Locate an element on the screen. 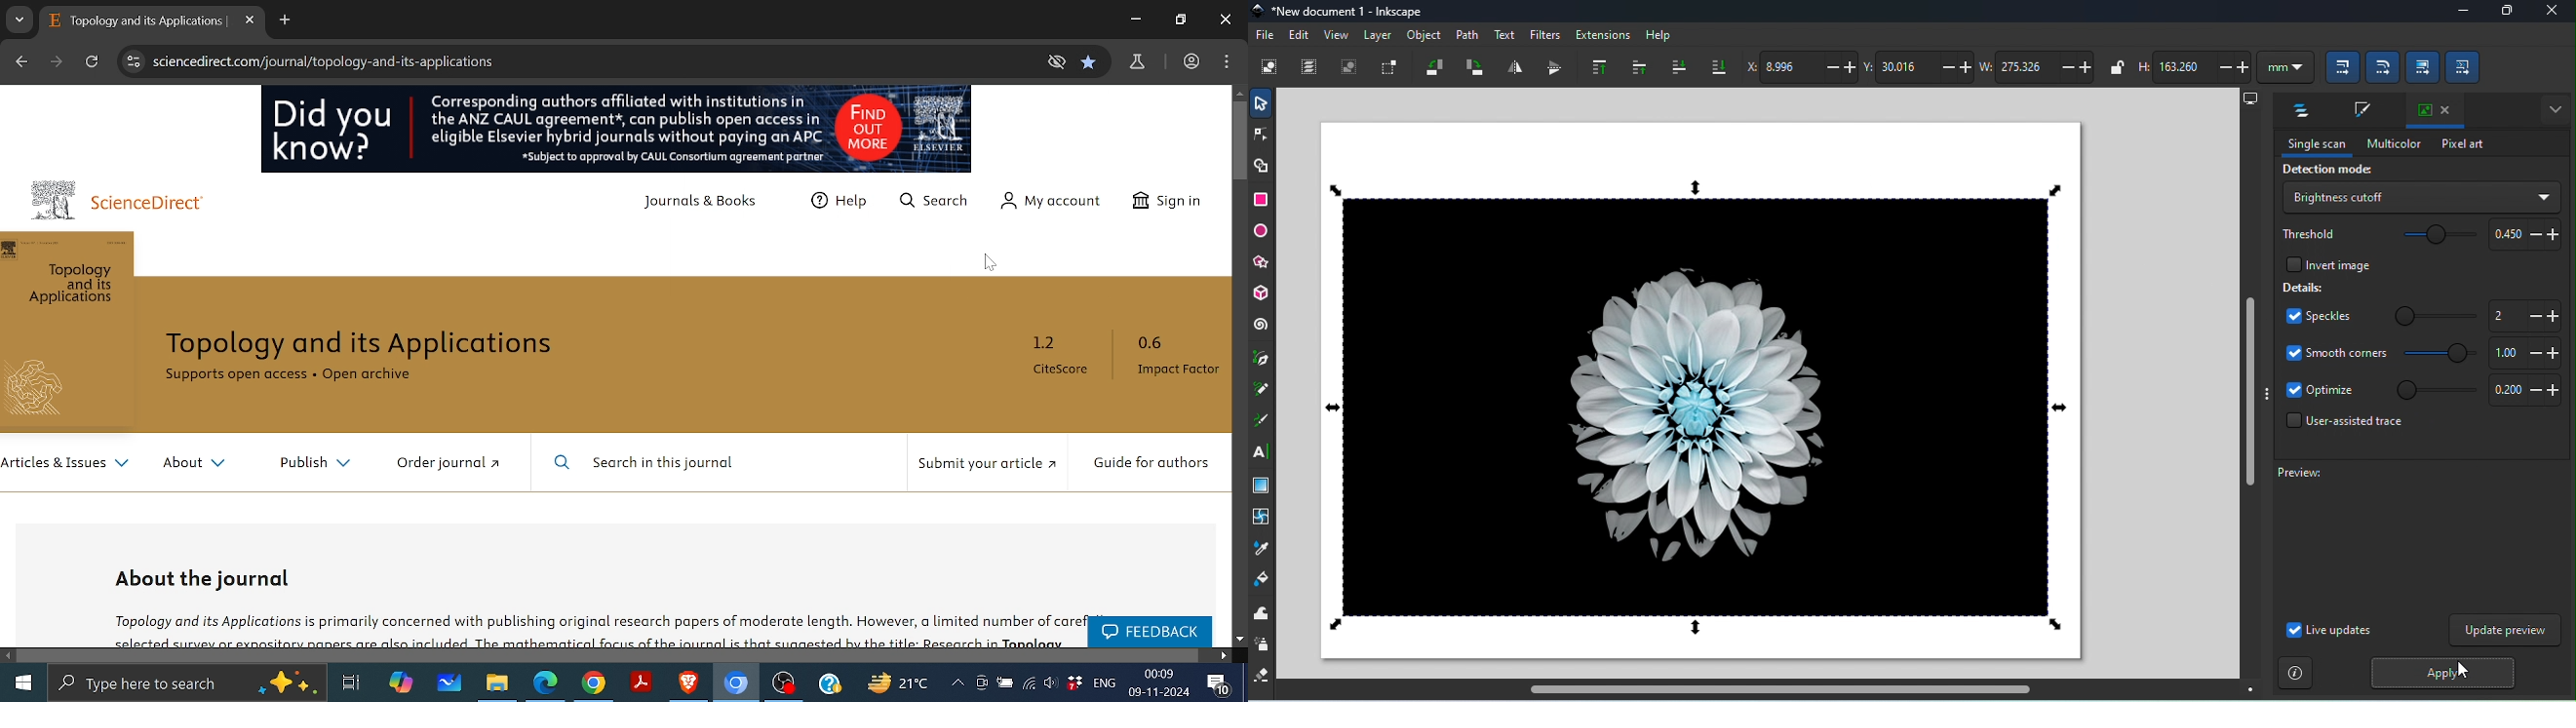 This screenshot has height=728, width=2576. Search tabs is located at coordinates (20, 20).